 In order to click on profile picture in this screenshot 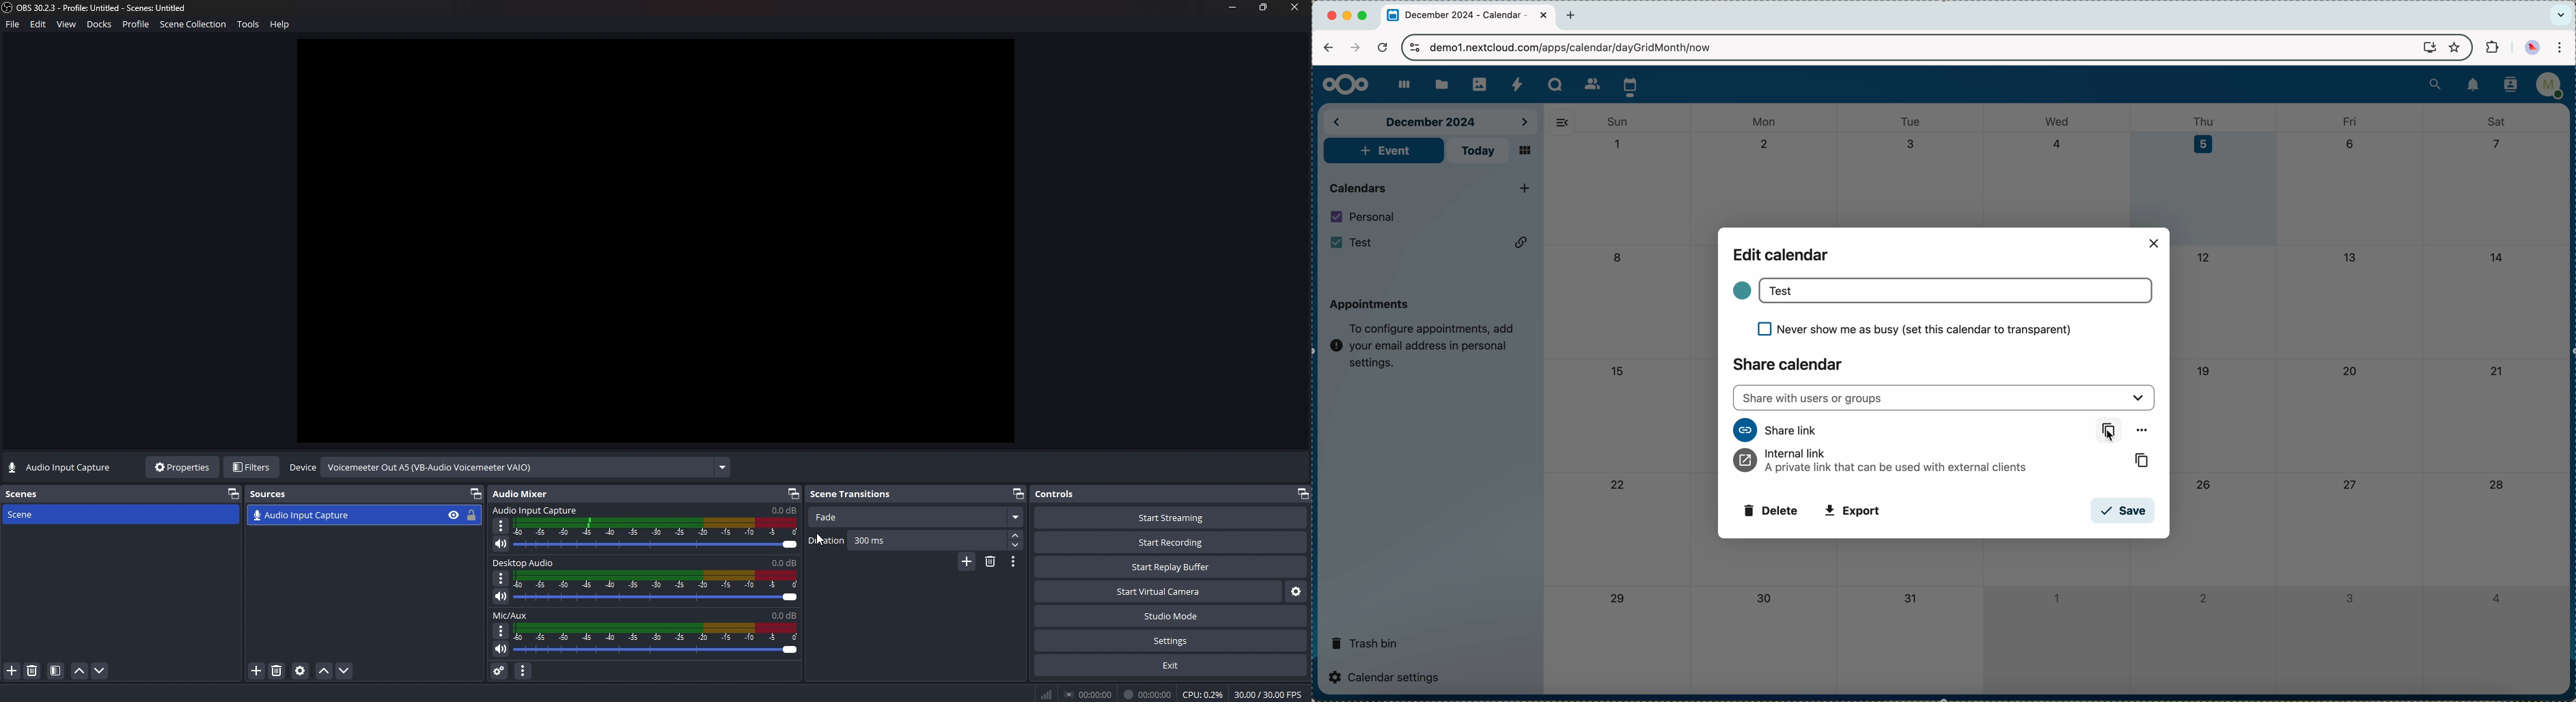, I will do `click(2532, 47)`.